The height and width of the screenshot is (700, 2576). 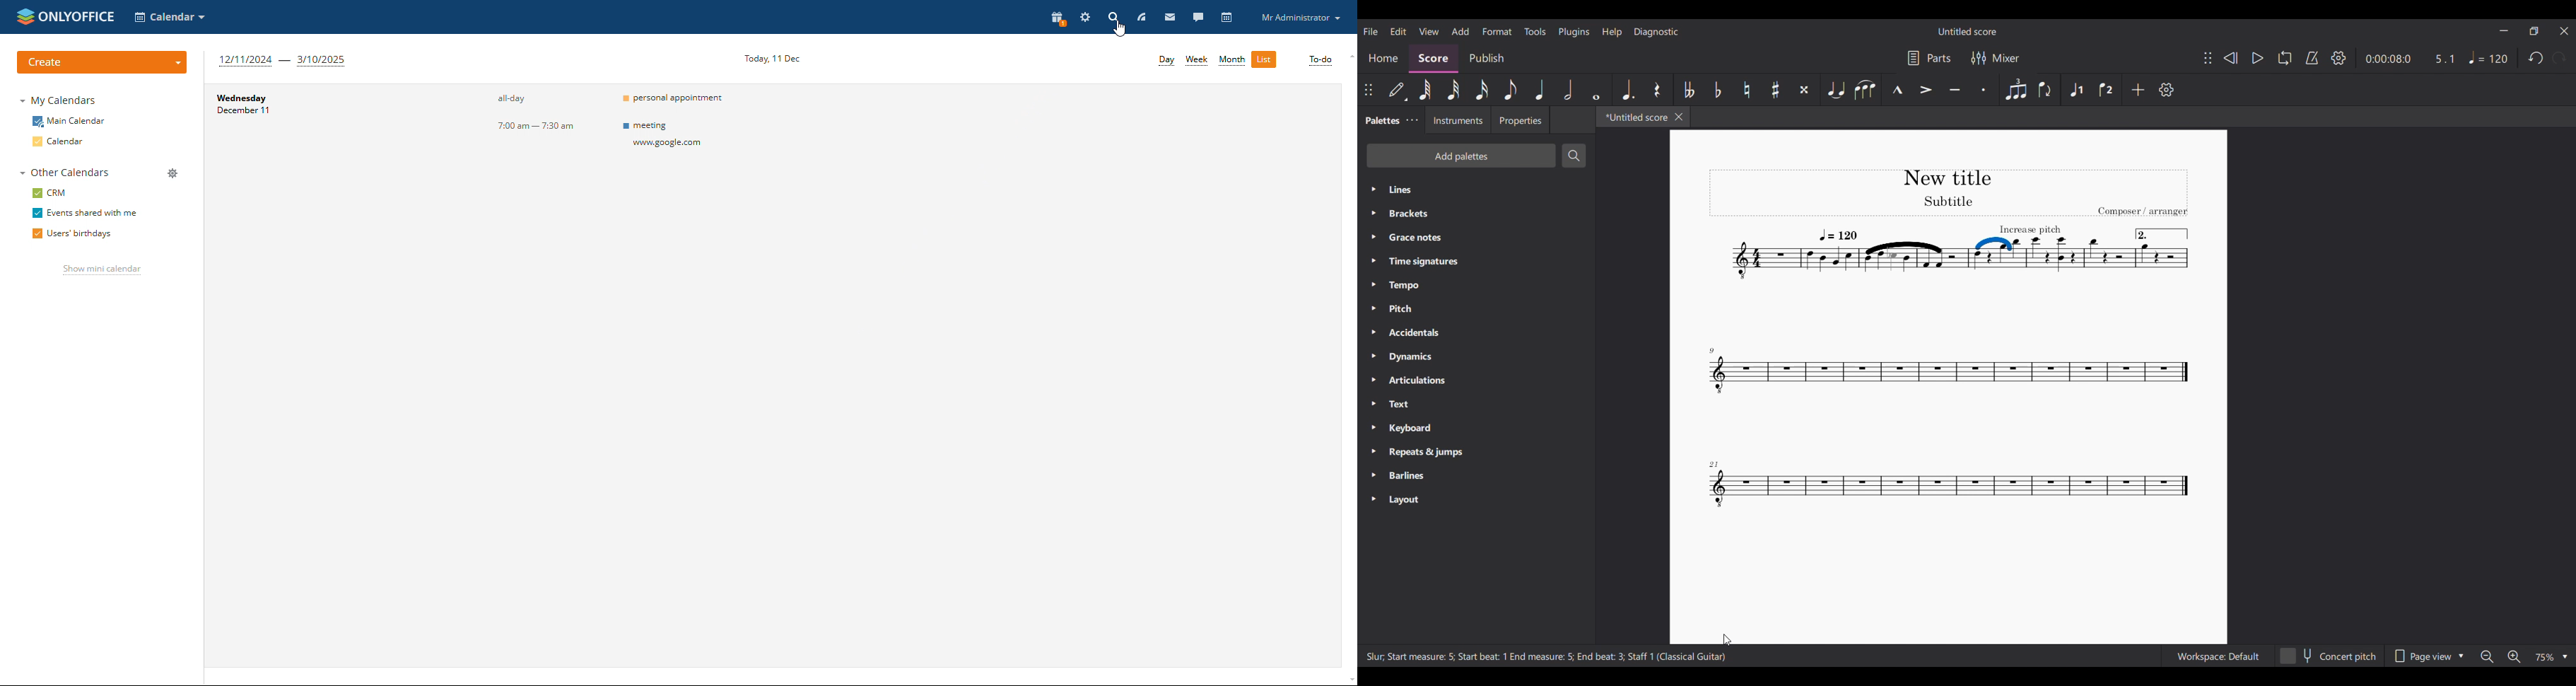 What do you see at coordinates (1628, 90) in the screenshot?
I see `Augmentation dot` at bounding box center [1628, 90].